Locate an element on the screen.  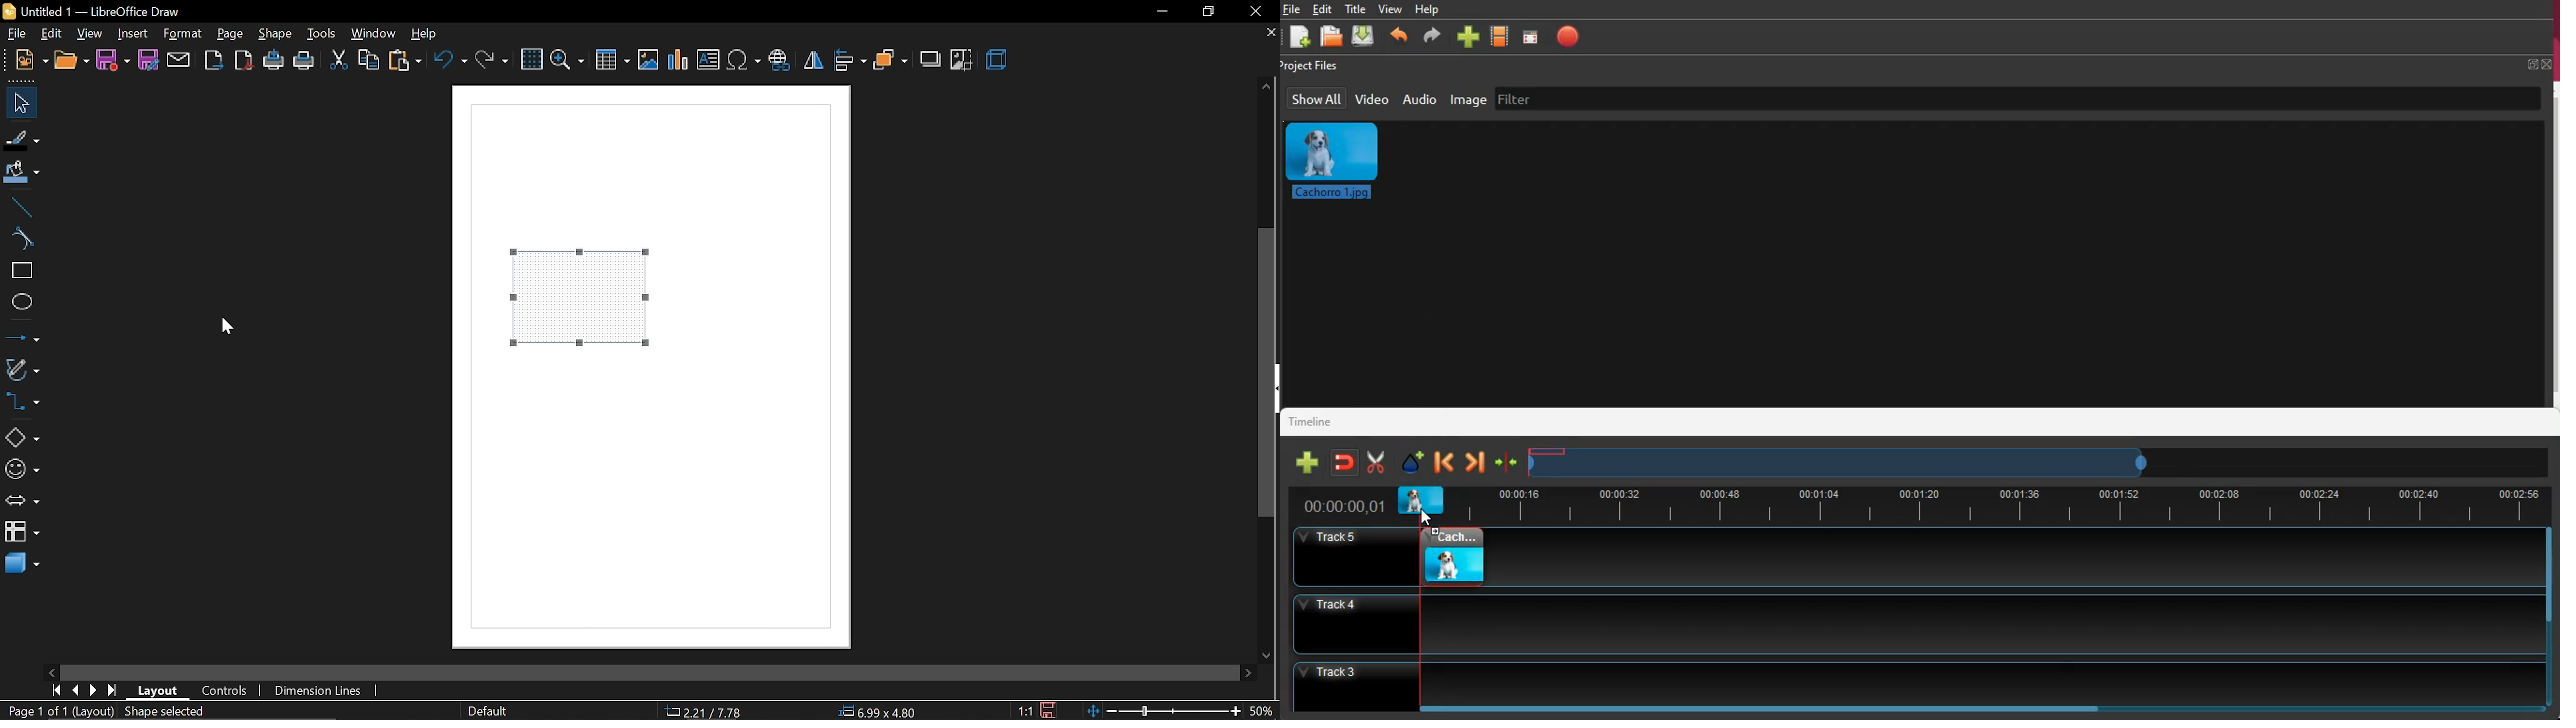
image is located at coordinates (1343, 165).